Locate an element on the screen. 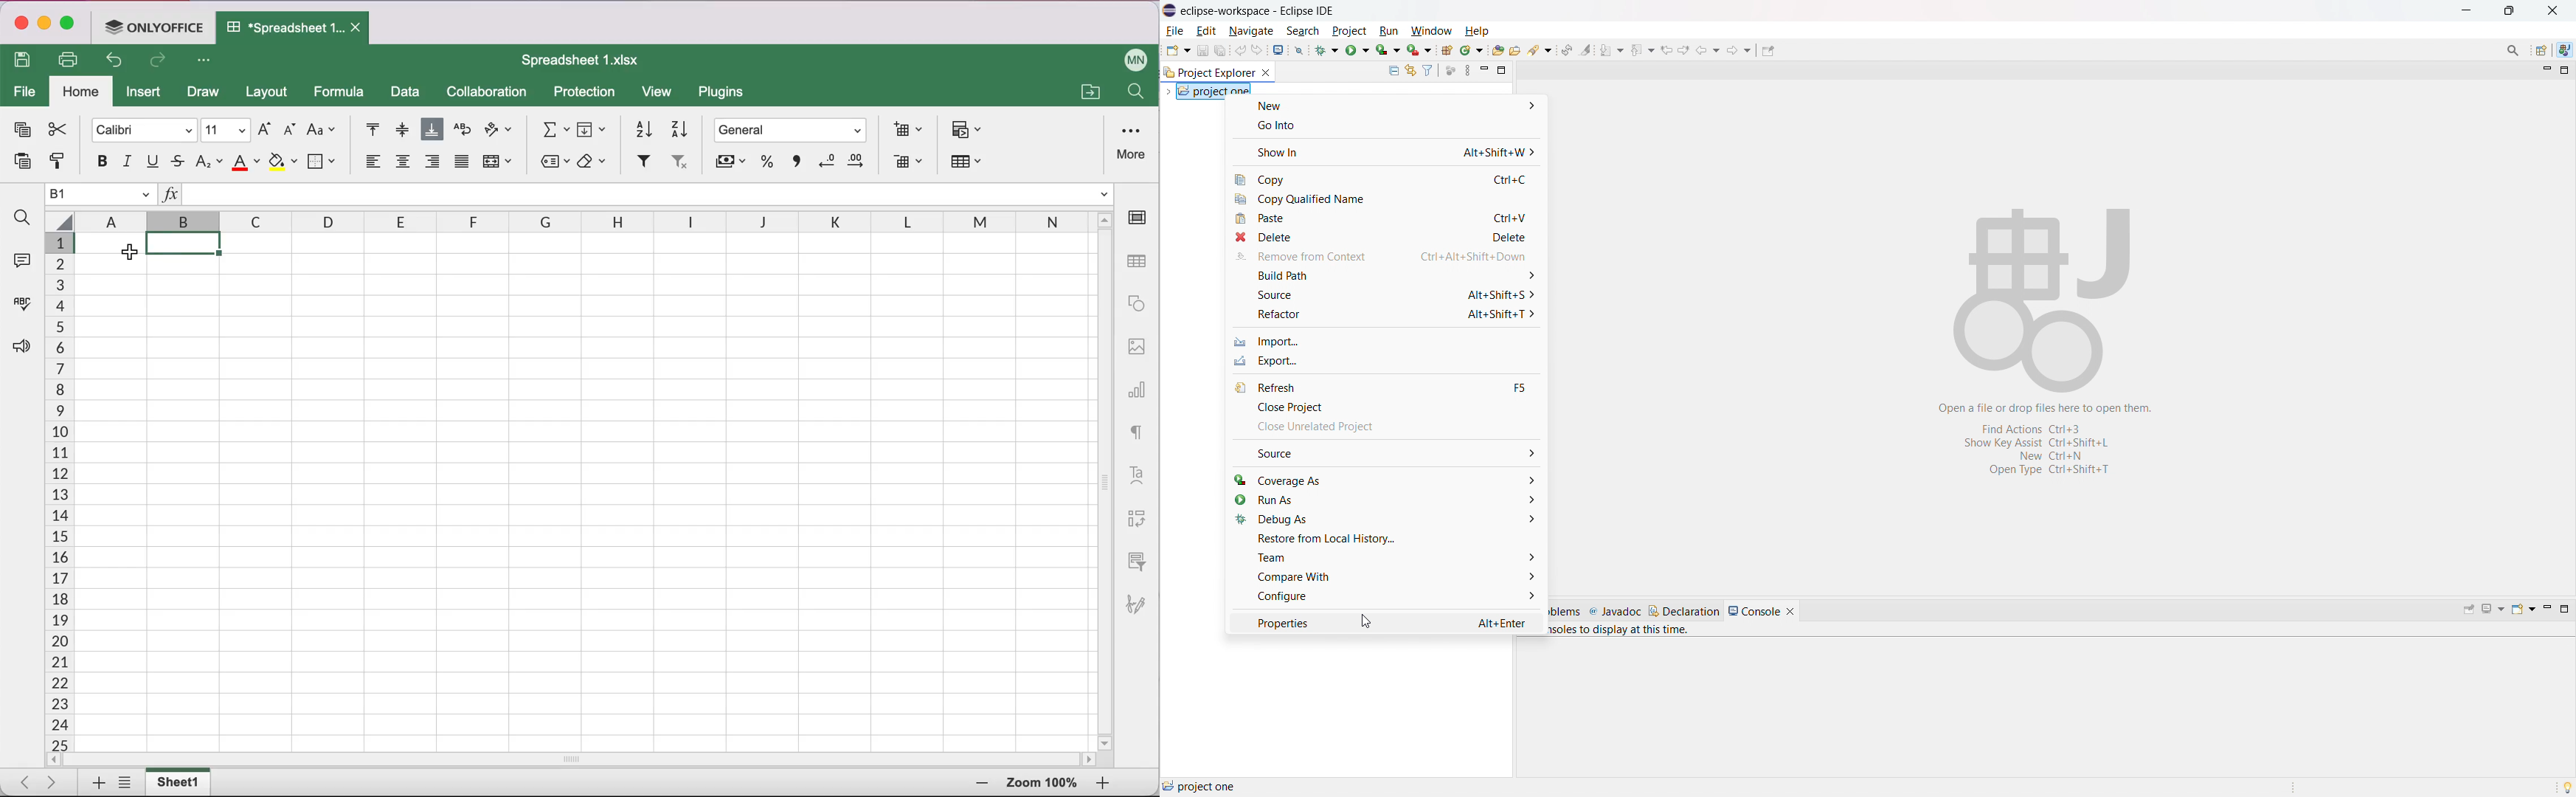 This screenshot has width=2576, height=812. select and deselect filters is located at coordinates (1427, 71).